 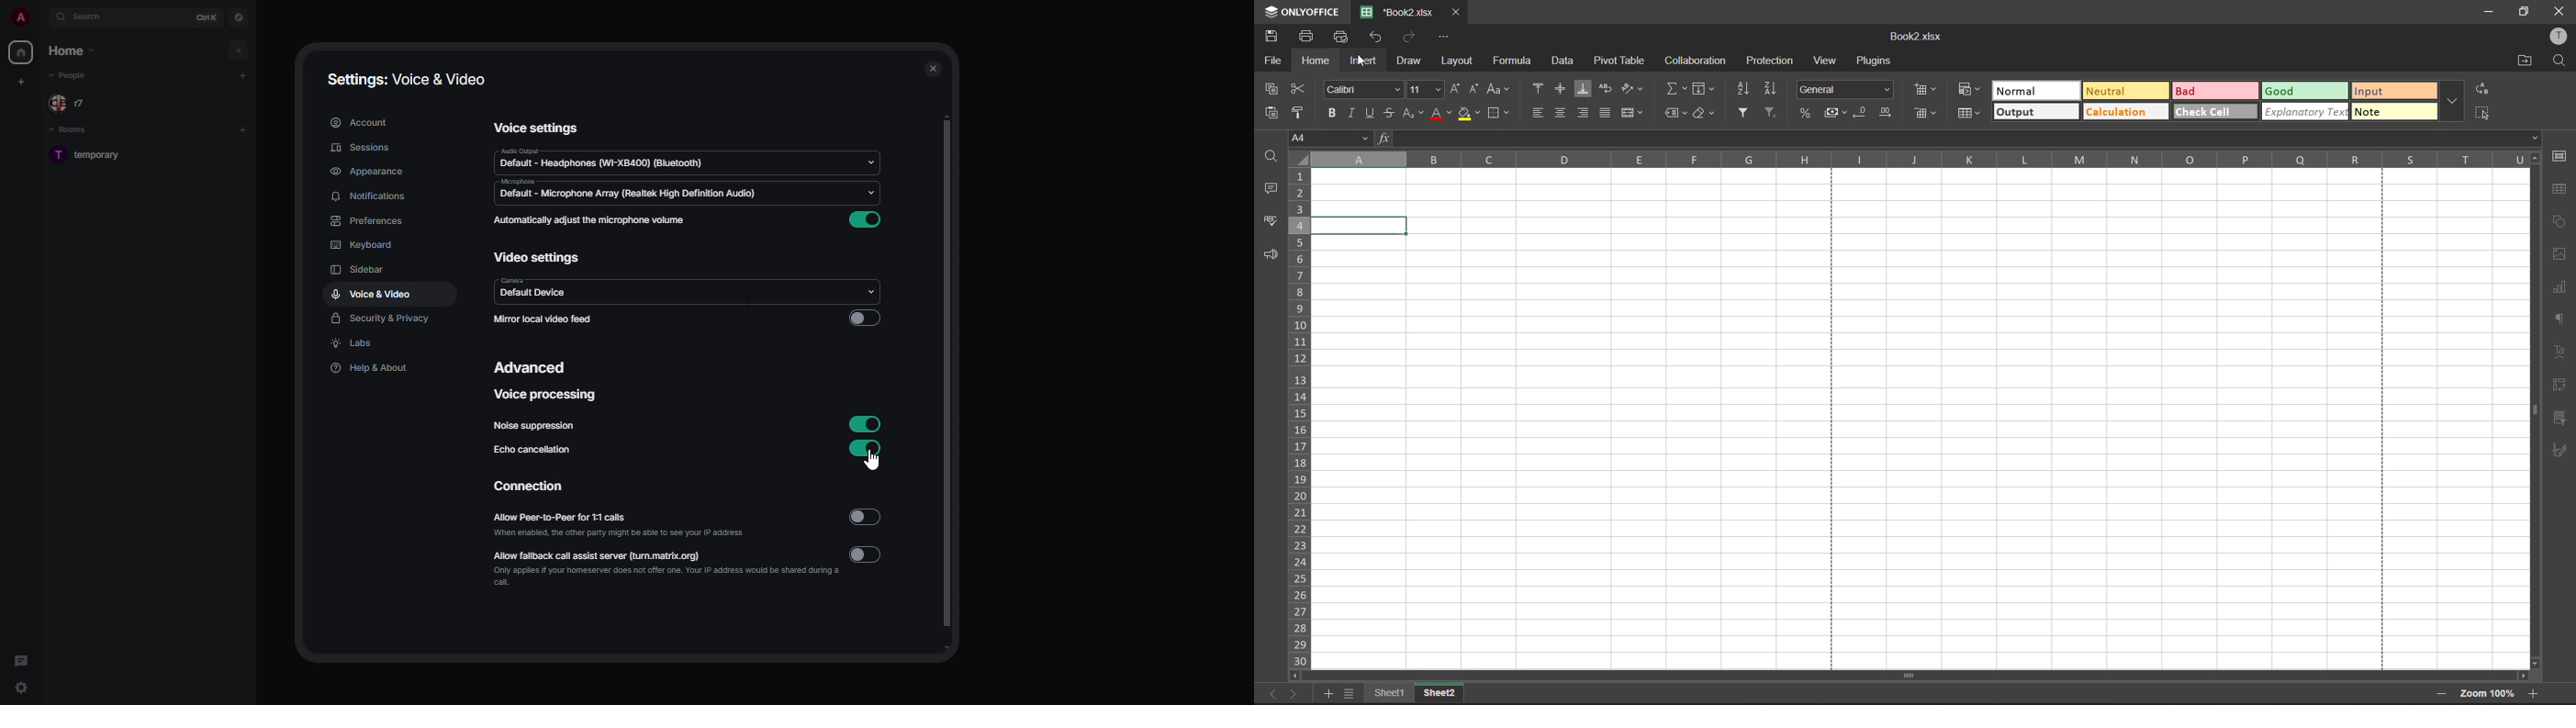 What do you see at coordinates (2305, 90) in the screenshot?
I see `good` at bounding box center [2305, 90].